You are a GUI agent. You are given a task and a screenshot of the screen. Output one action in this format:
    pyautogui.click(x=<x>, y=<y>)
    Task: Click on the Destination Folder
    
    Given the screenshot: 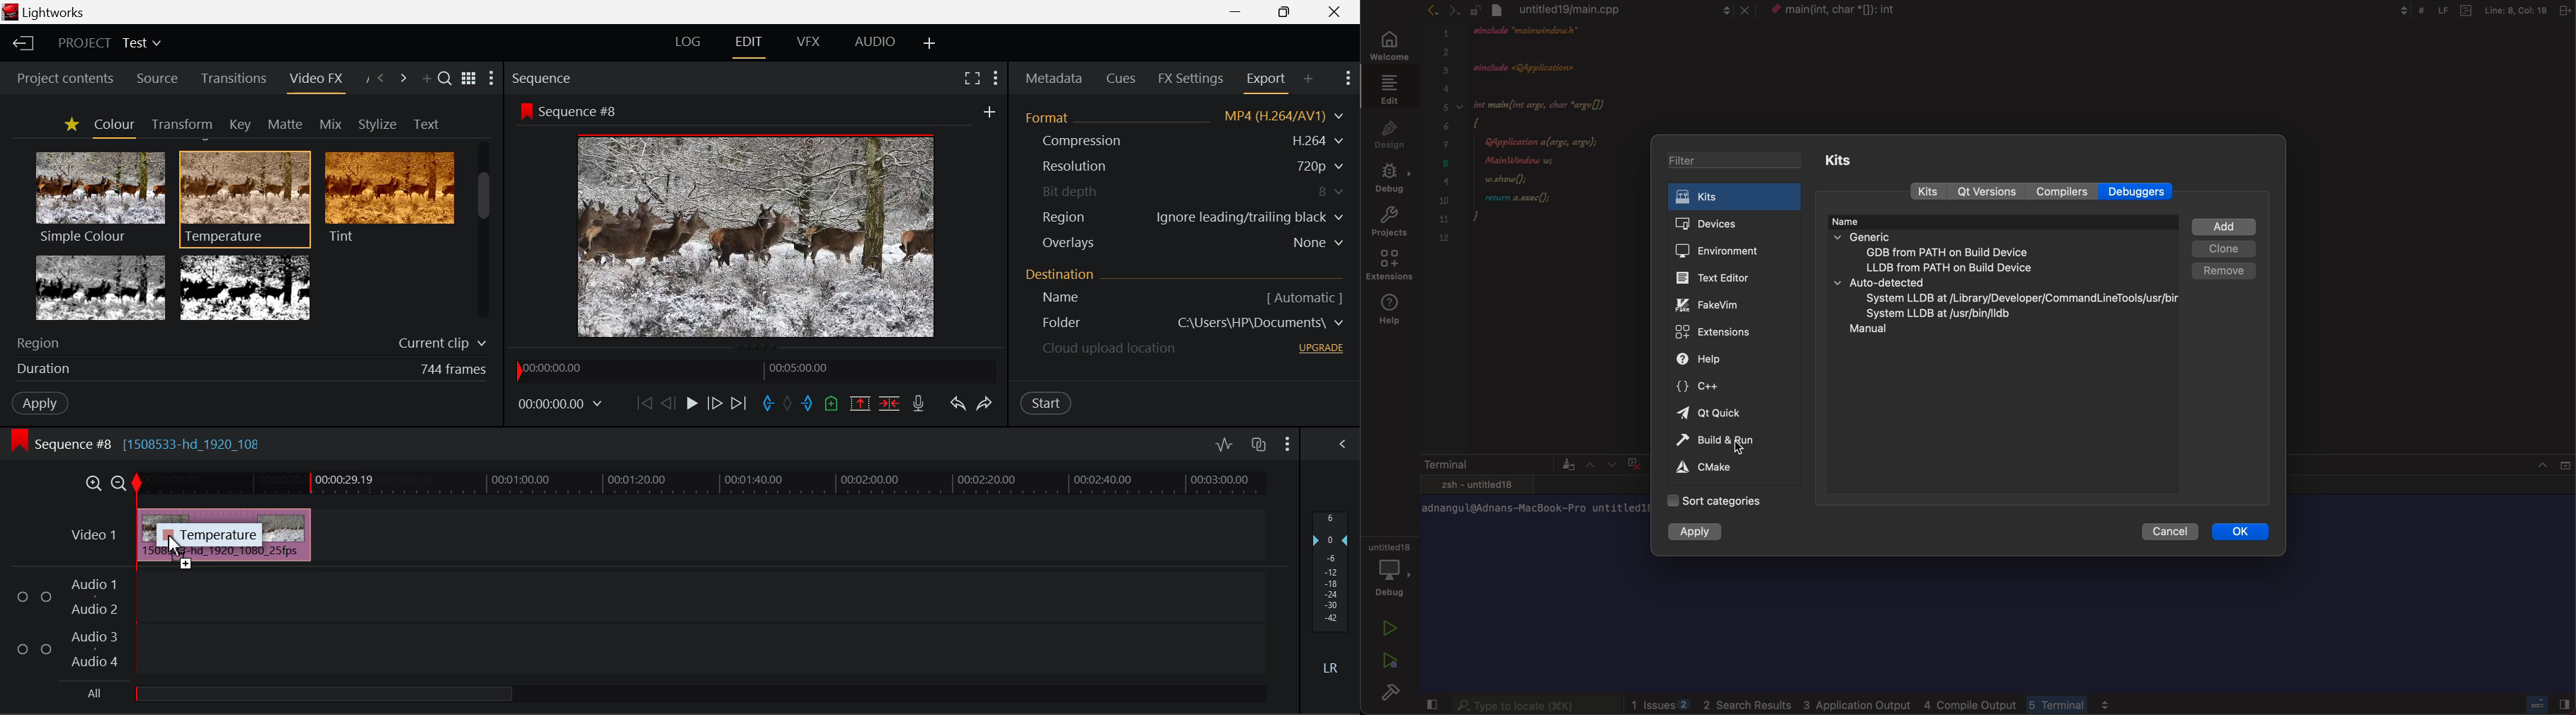 What is the action you would take?
    pyautogui.click(x=1053, y=324)
    